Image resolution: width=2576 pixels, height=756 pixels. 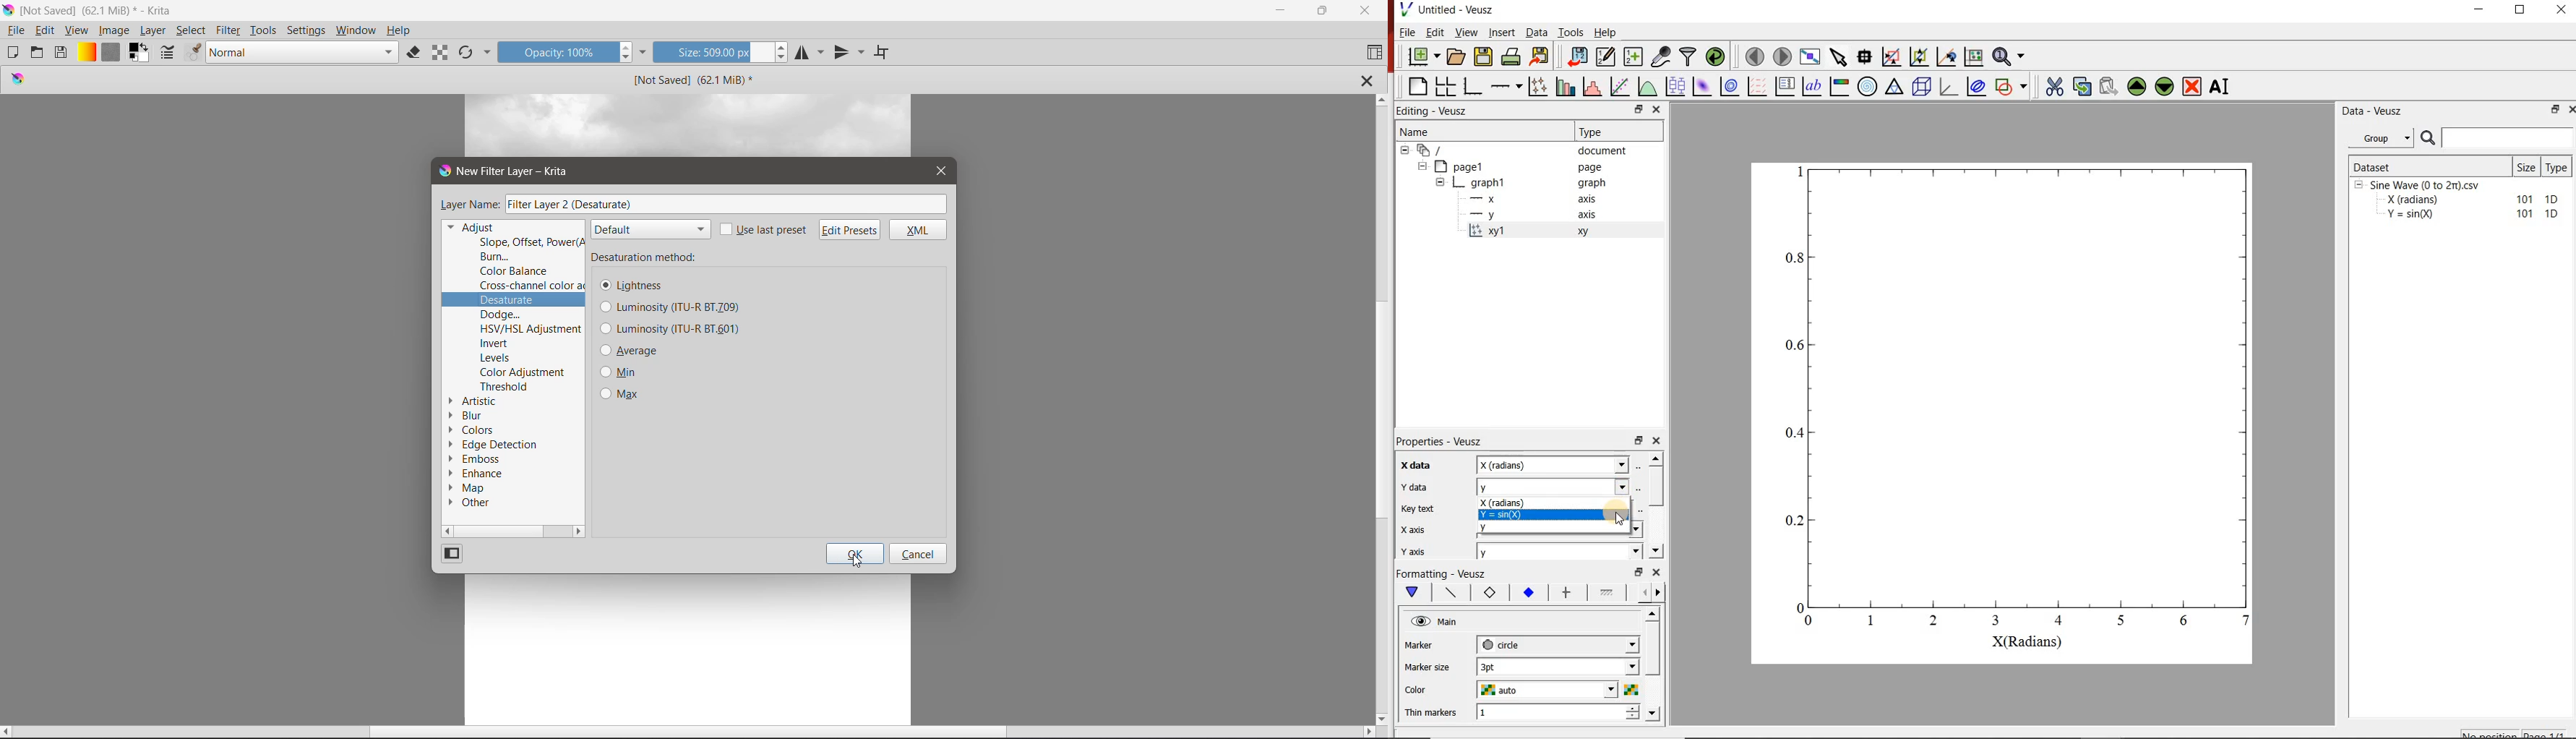 I want to click on Choose brush presets, so click(x=193, y=54).